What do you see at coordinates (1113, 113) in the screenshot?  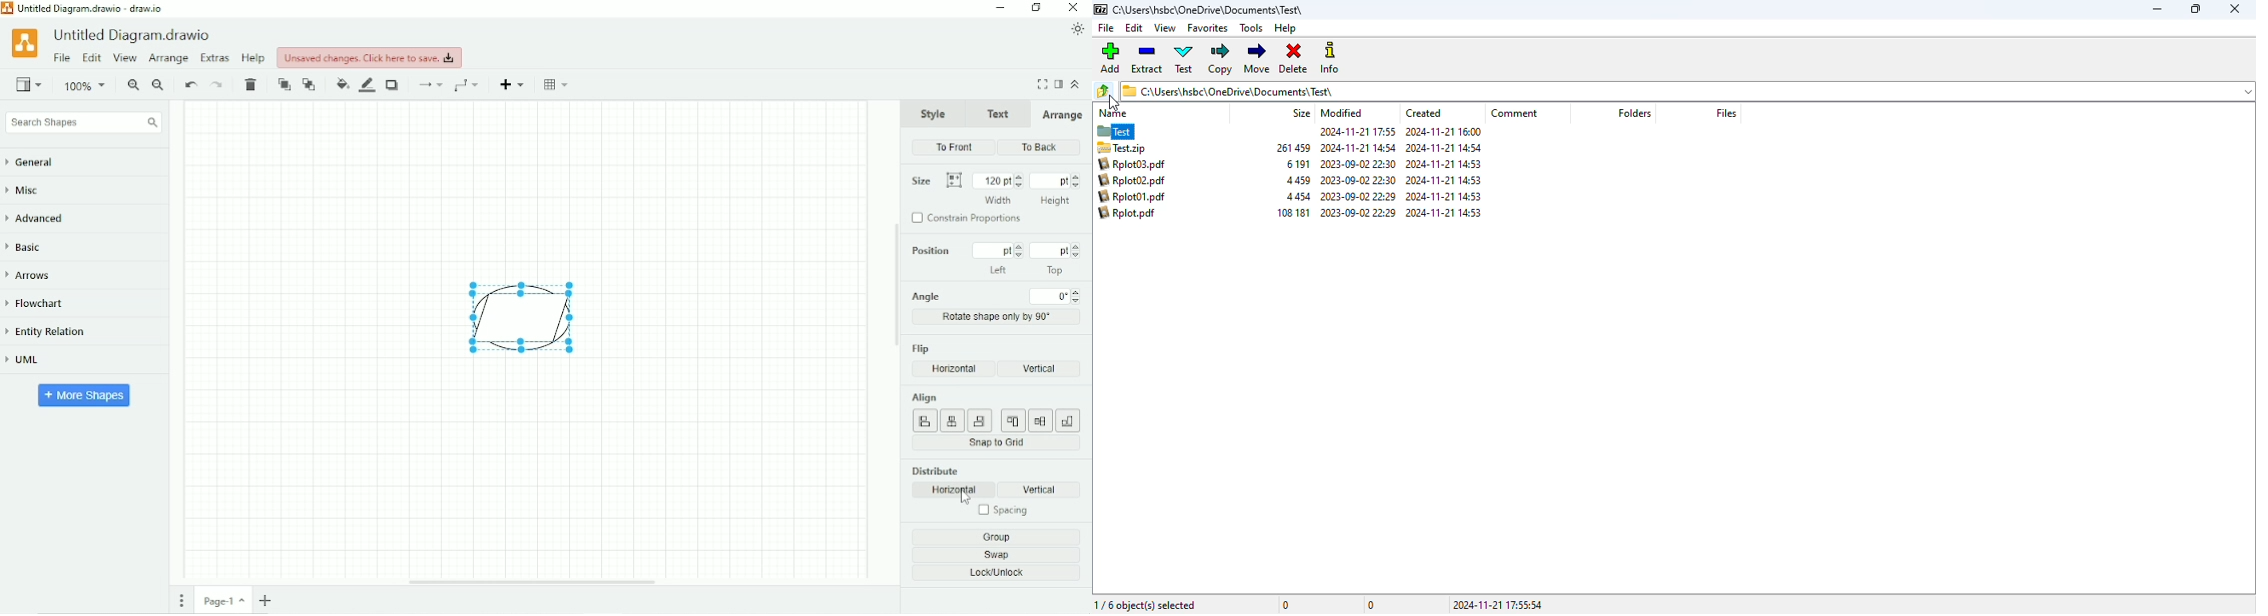 I see `name` at bounding box center [1113, 113].